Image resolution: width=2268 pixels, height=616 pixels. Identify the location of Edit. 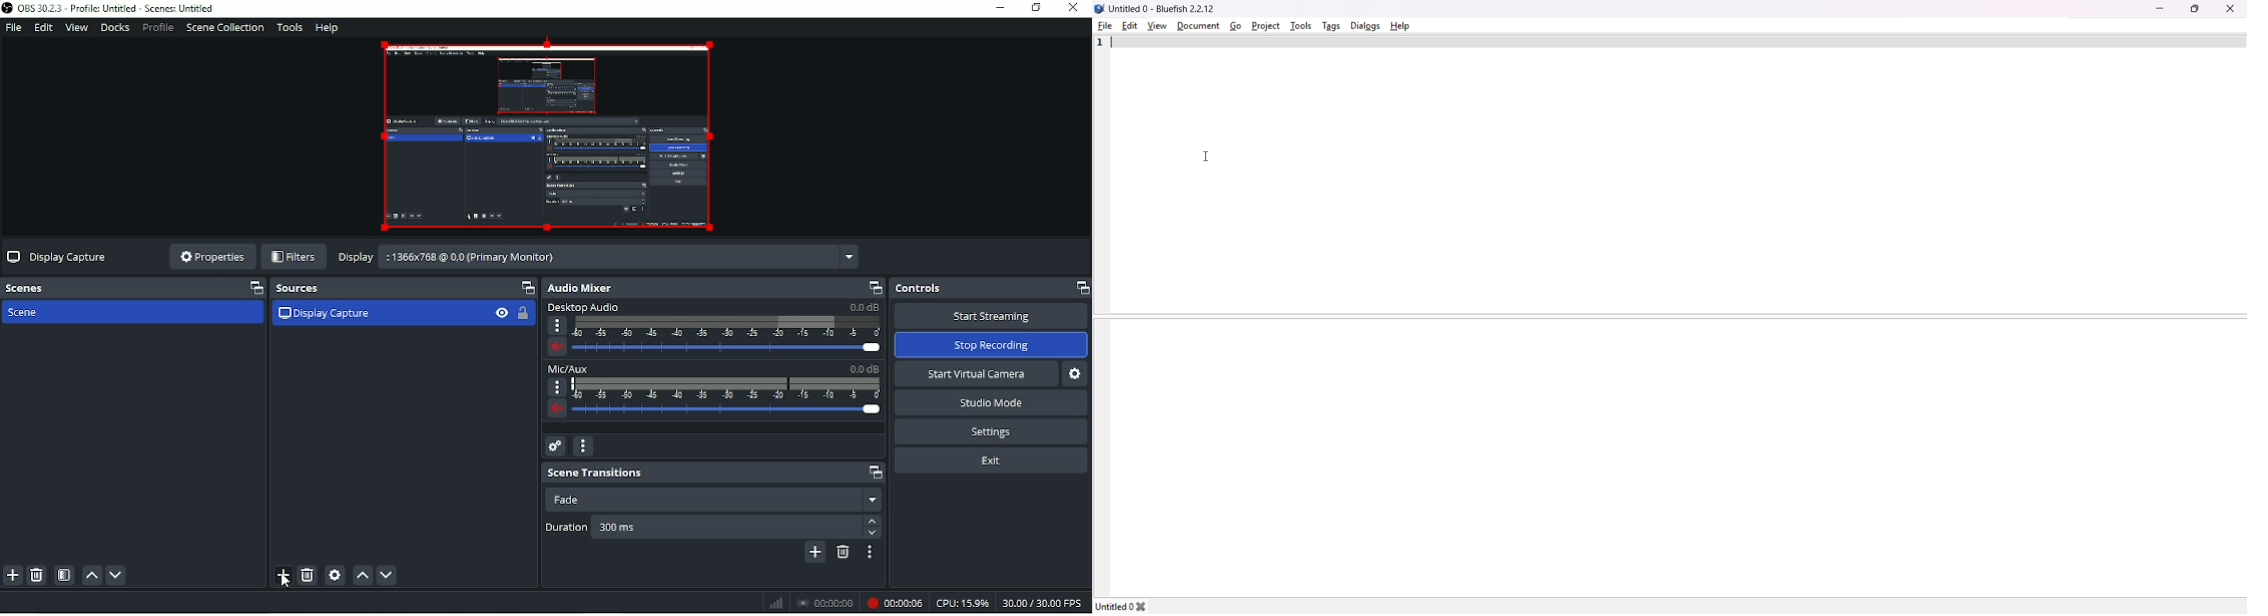
(43, 27).